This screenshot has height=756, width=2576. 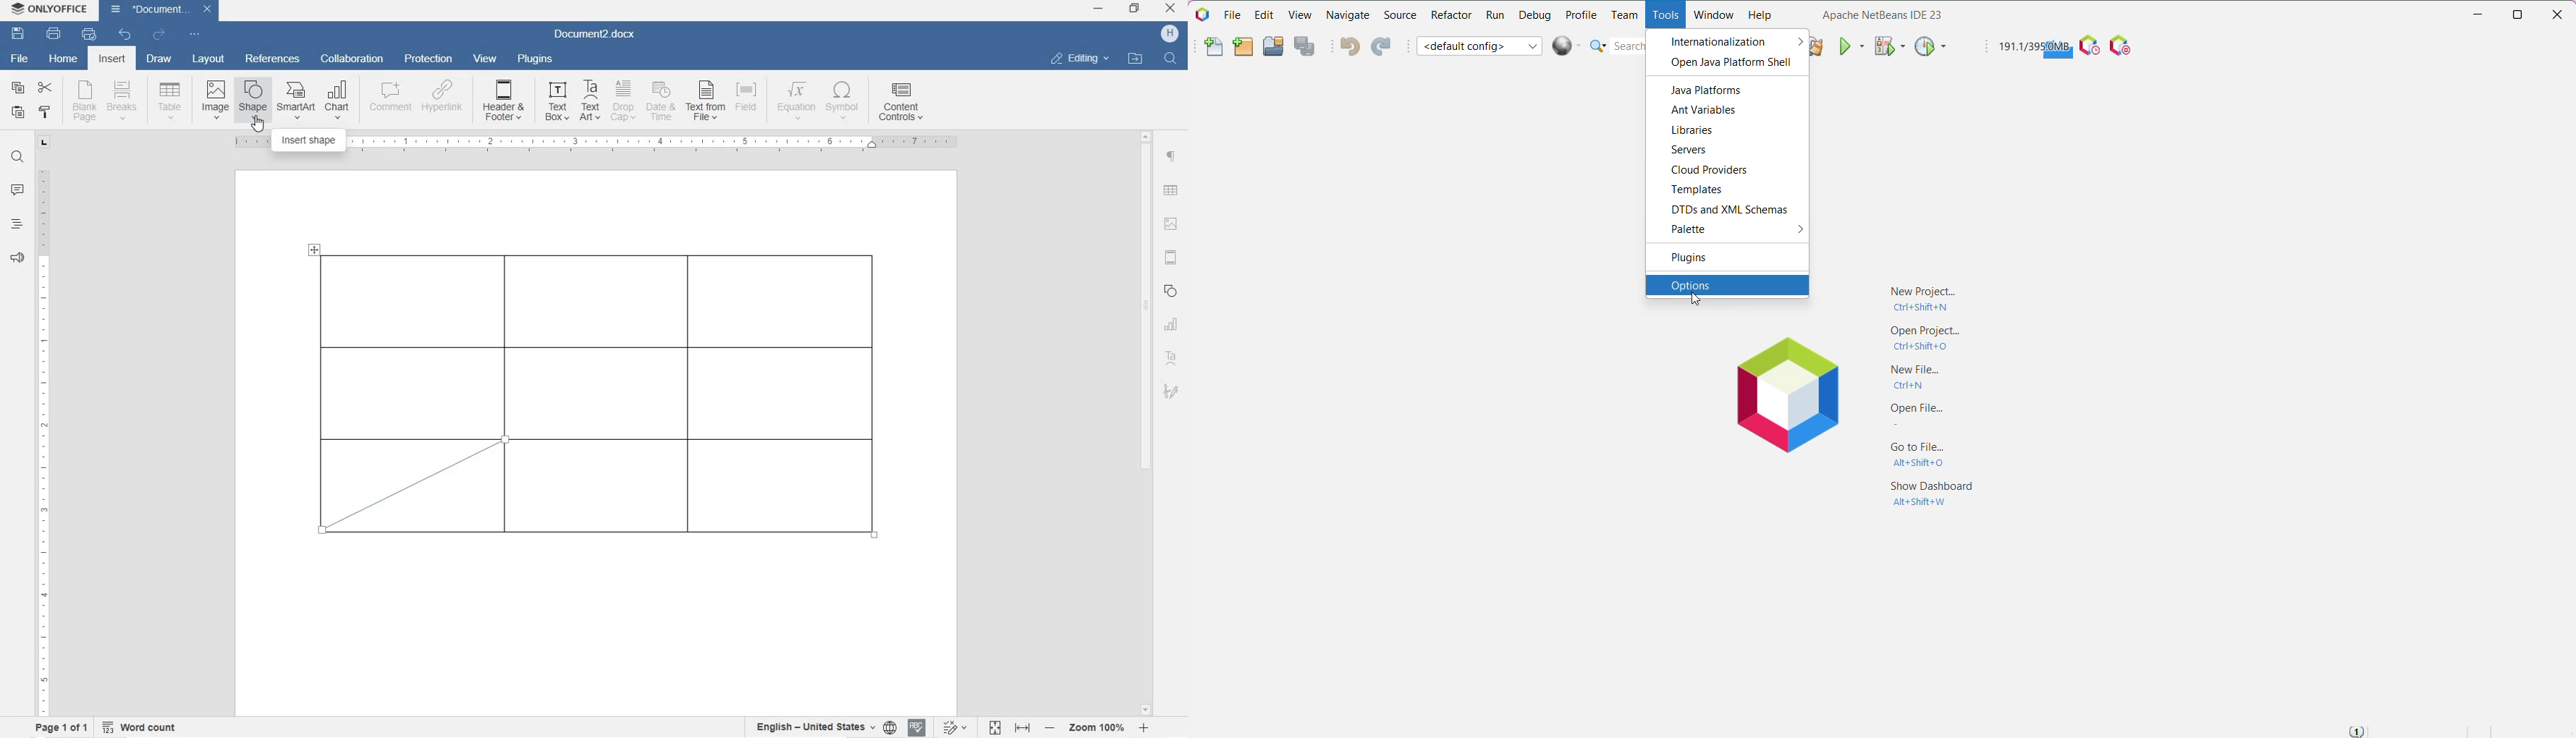 What do you see at coordinates (64, 59) in the screenshot?
I see `home` at bounding box center [64, 59].